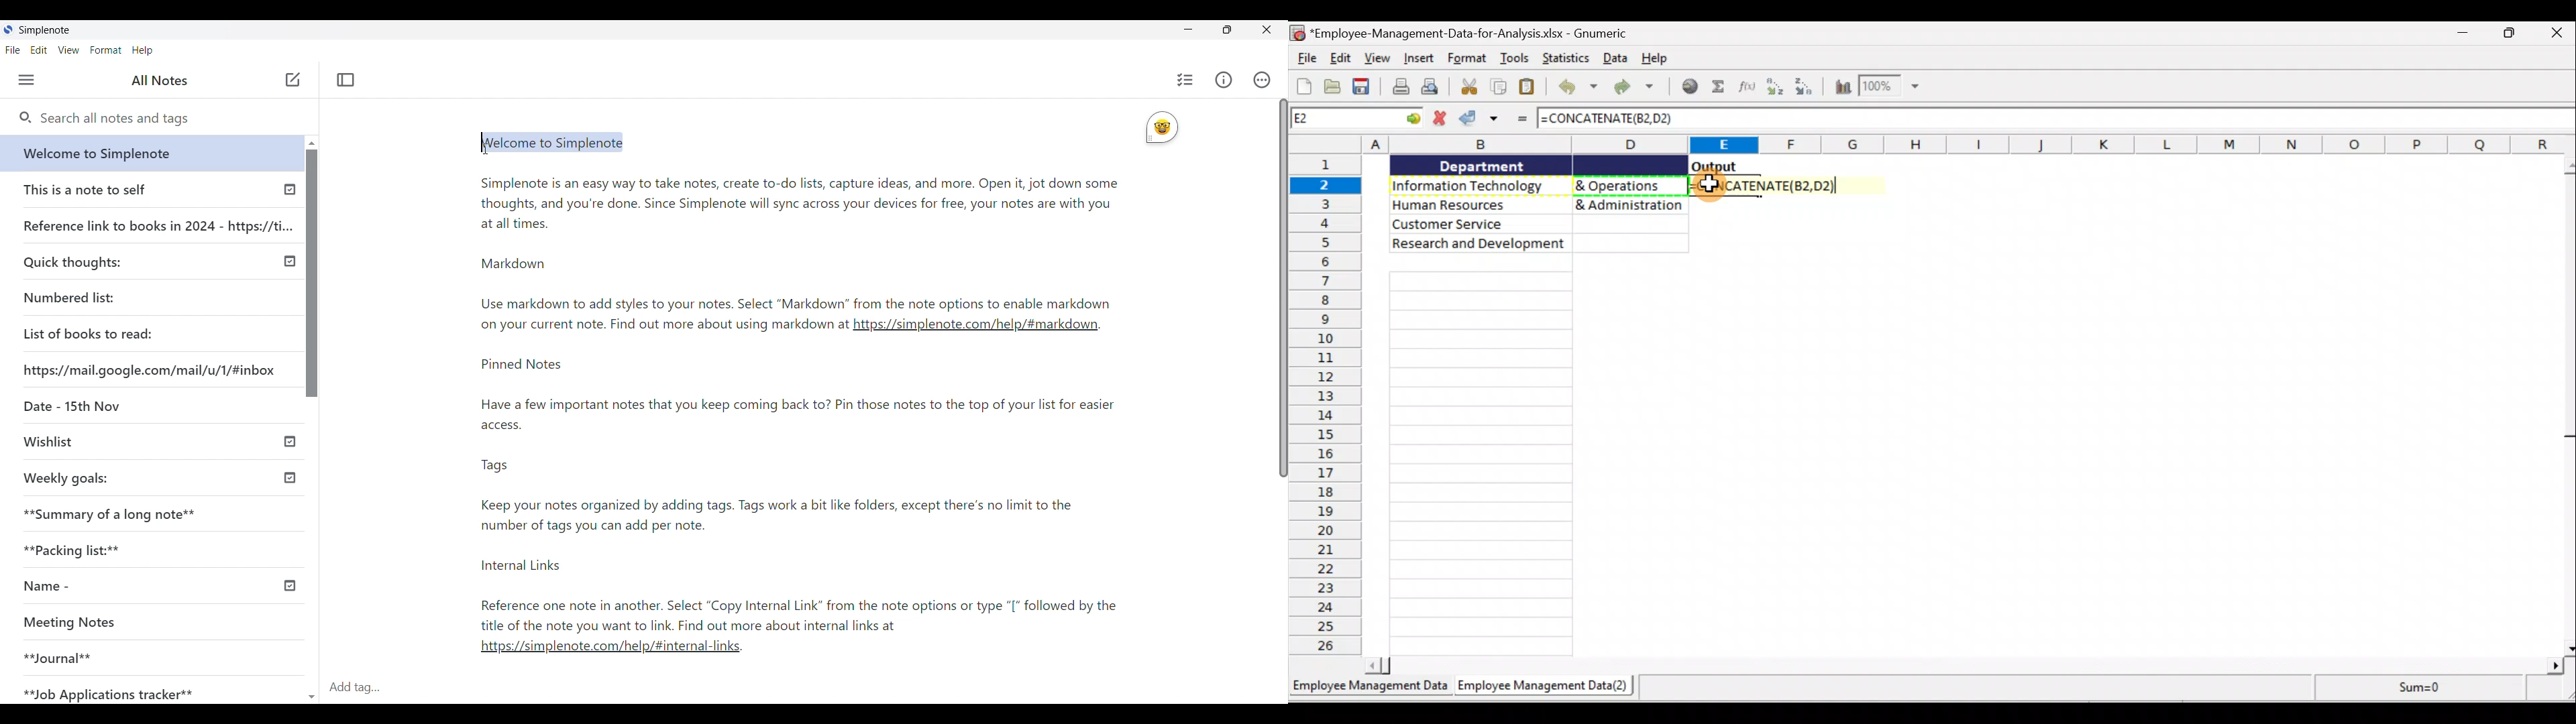 This screenshot has width=2576, height=728. Describe the element at coordinates (2412, 686) in the screenshot. I see `sum=0` at that location.